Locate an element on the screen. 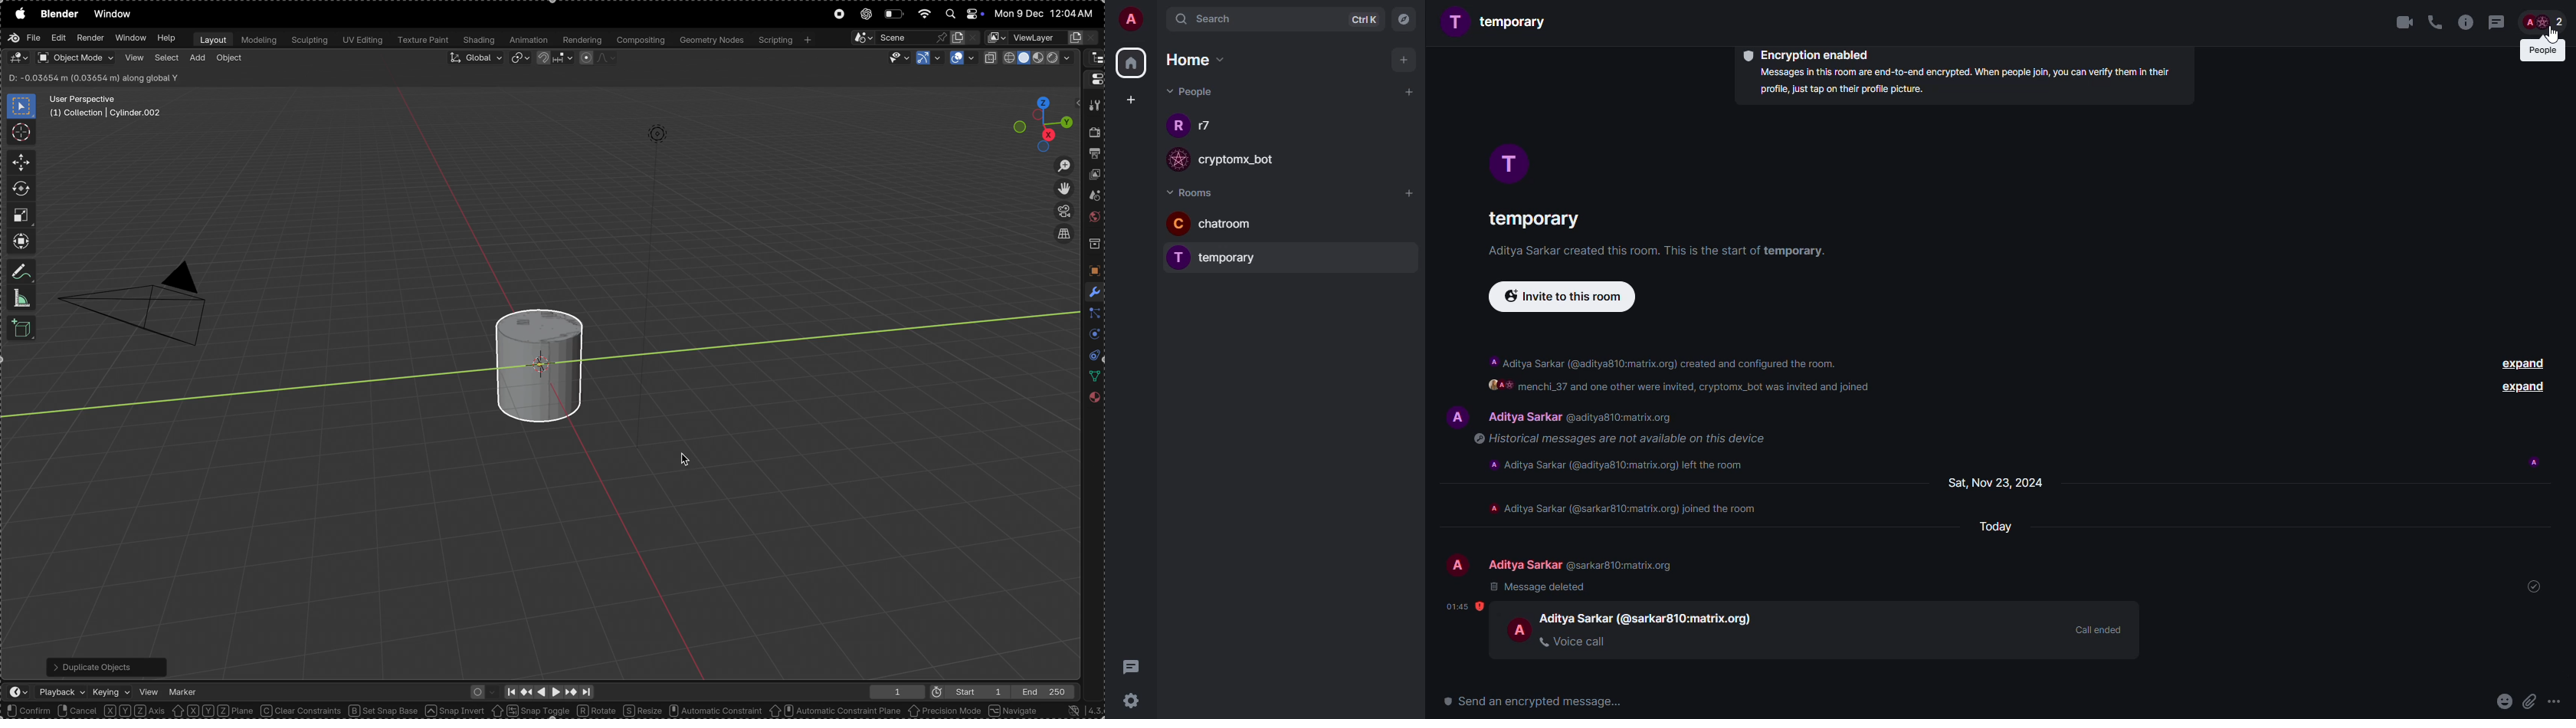  click is located at coordinates (2545, 22).